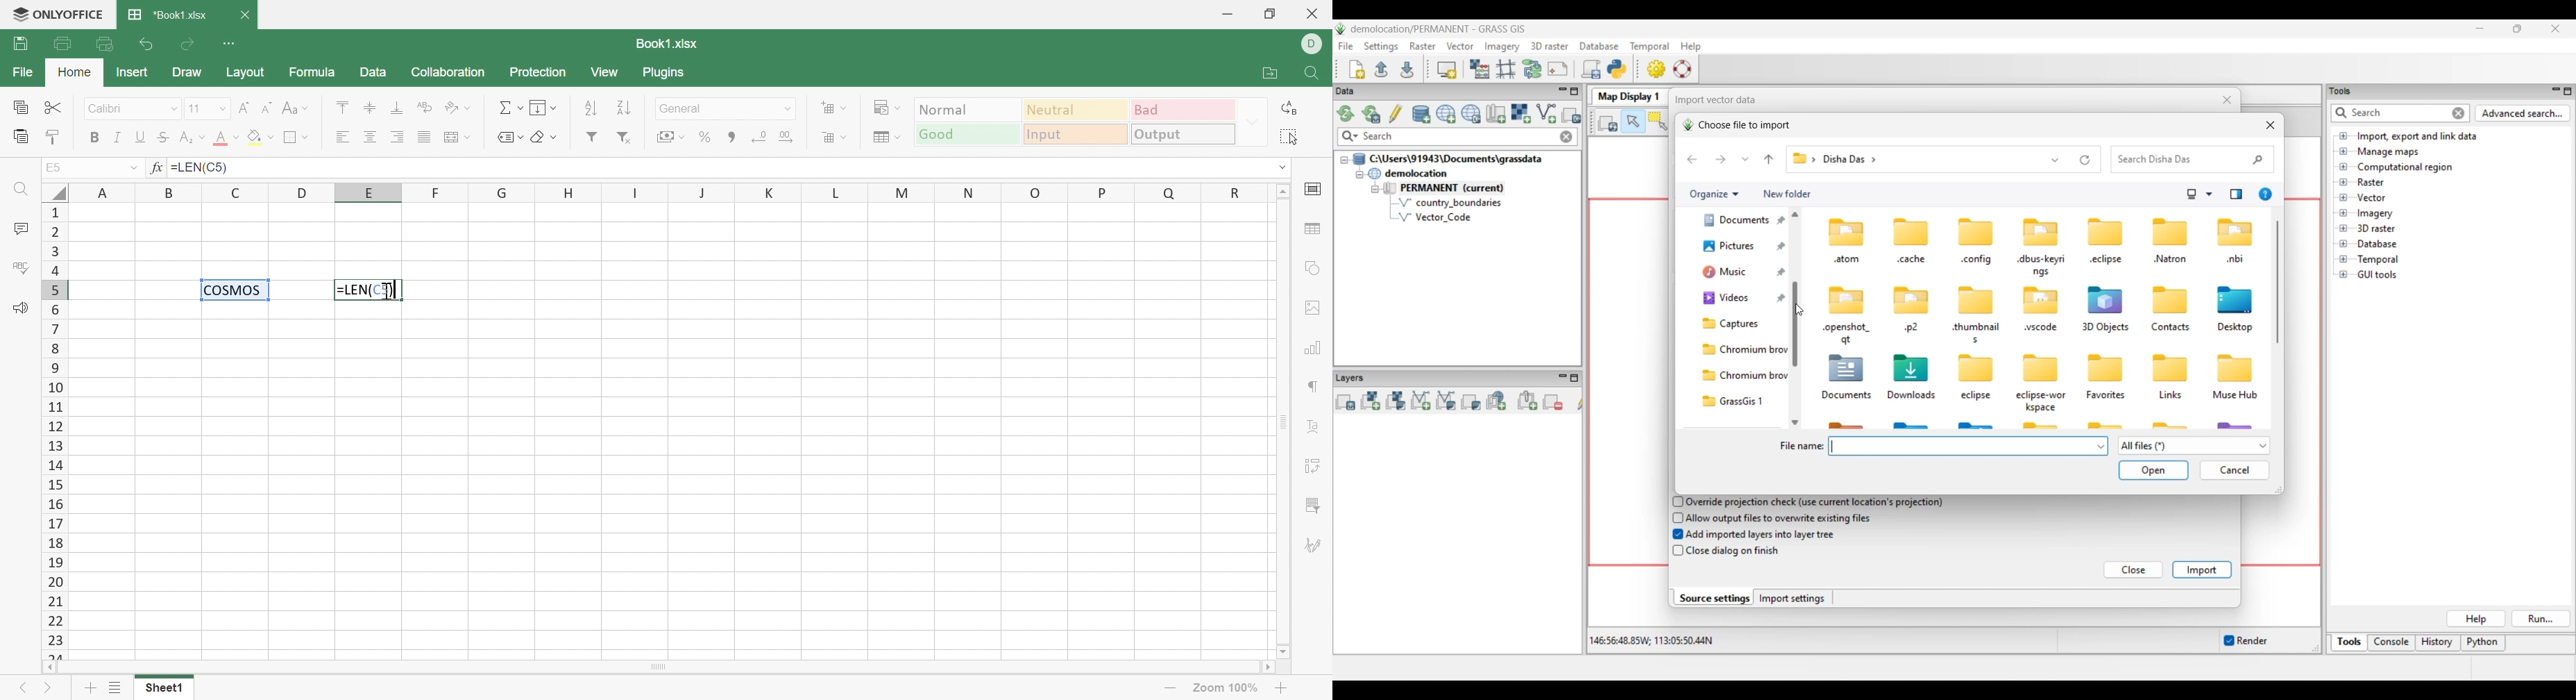 The image size is (2576, 700). What do you see at coordinates (1314, 15) in the screenshot?
I see `Close` at bounding box center [1314, 15].